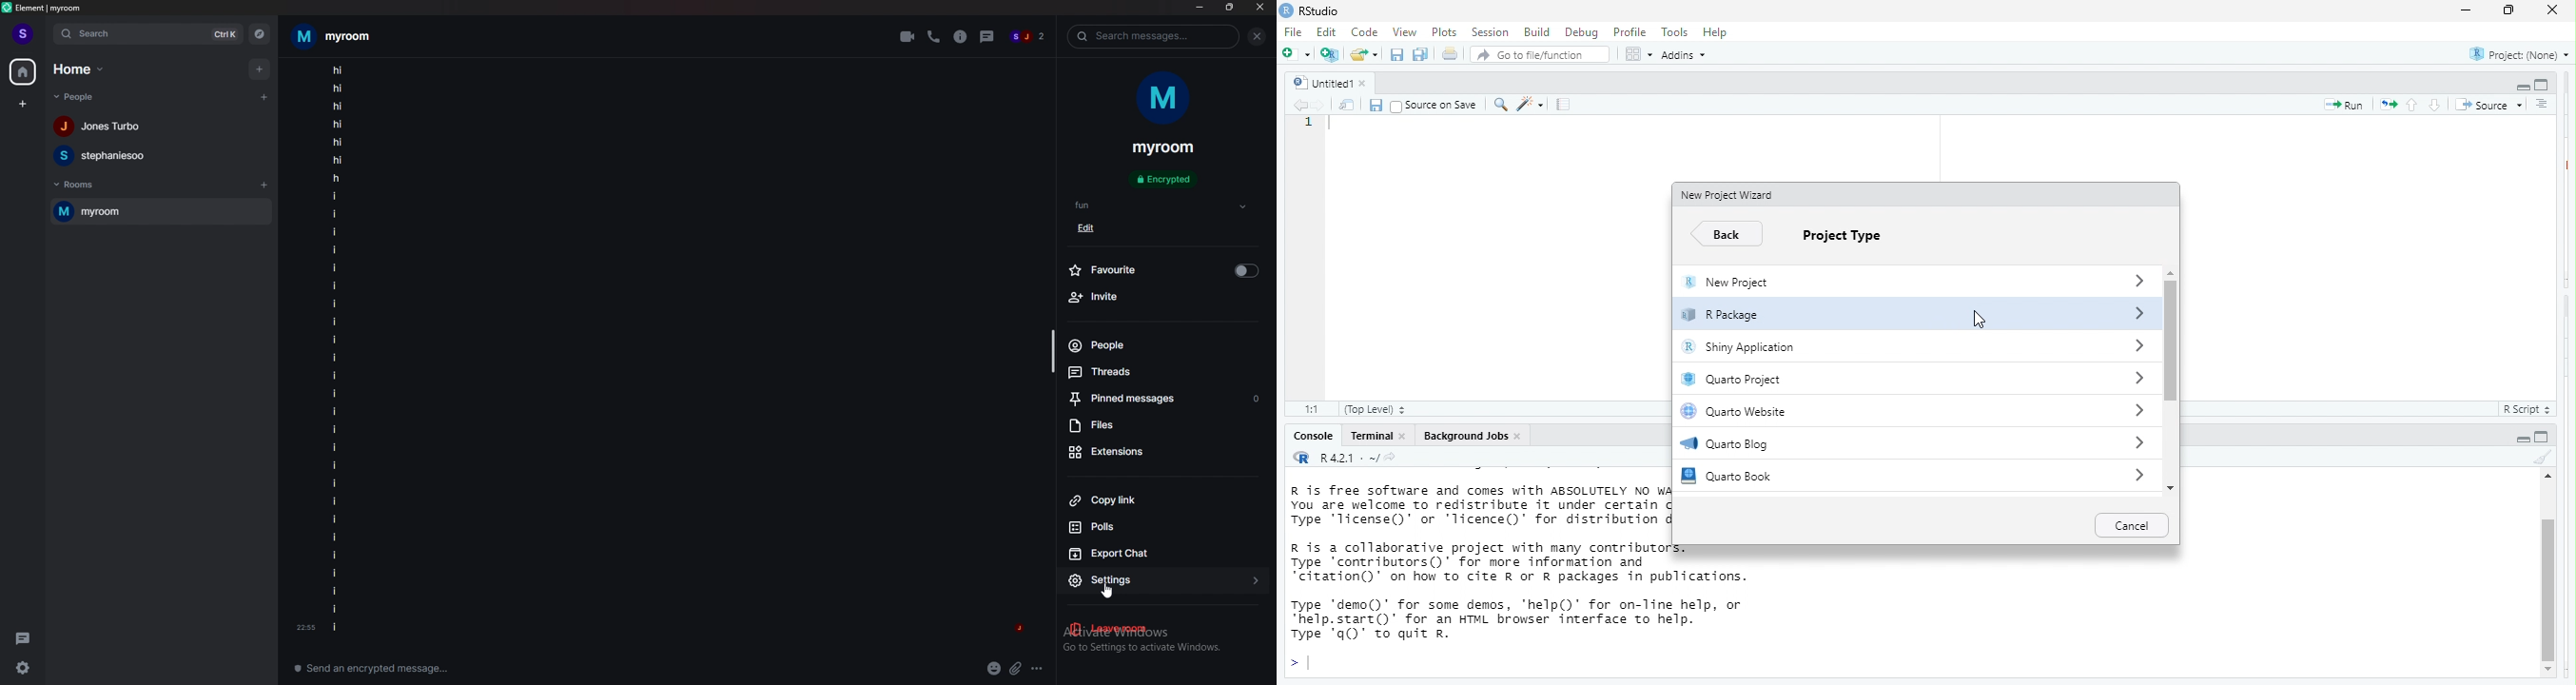 The height and width of the screenshot is (700, 2576). I want to click on attachment, so click(1016, 669).